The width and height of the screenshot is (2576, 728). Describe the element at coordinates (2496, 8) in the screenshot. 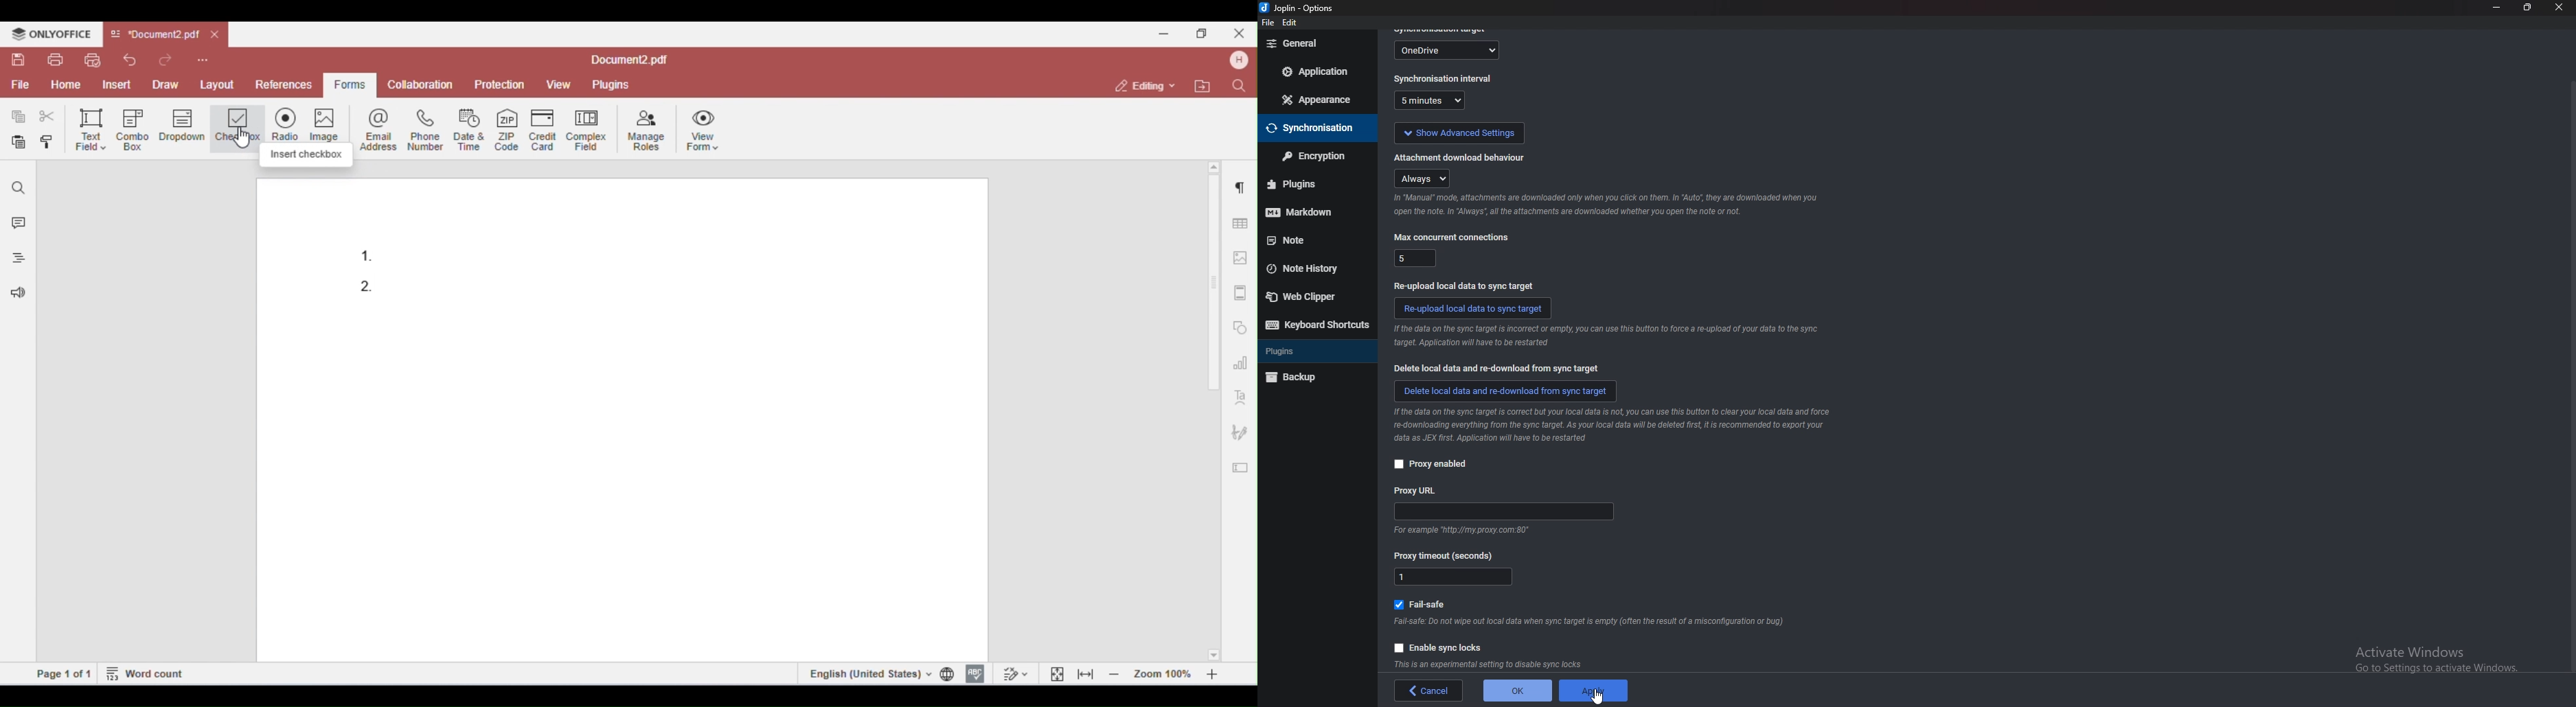

I see `minimize` at that location.